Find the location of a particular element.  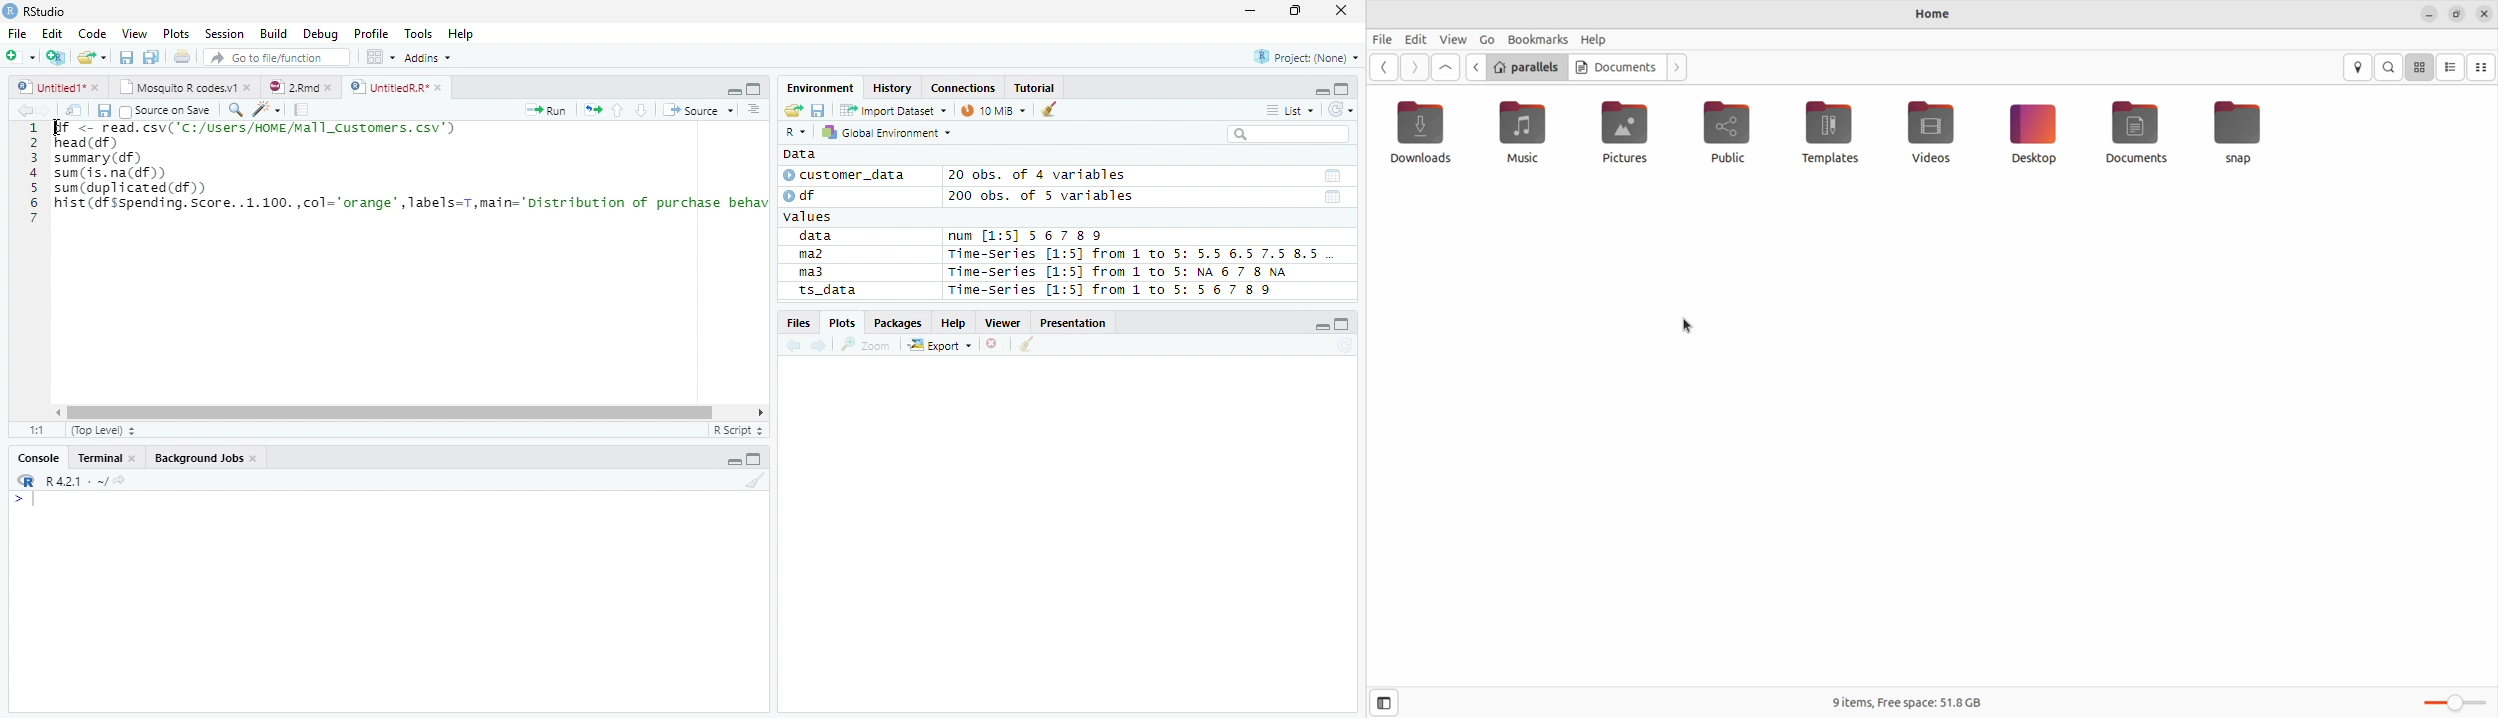

Viewer is located at coordinates (1006, 323).